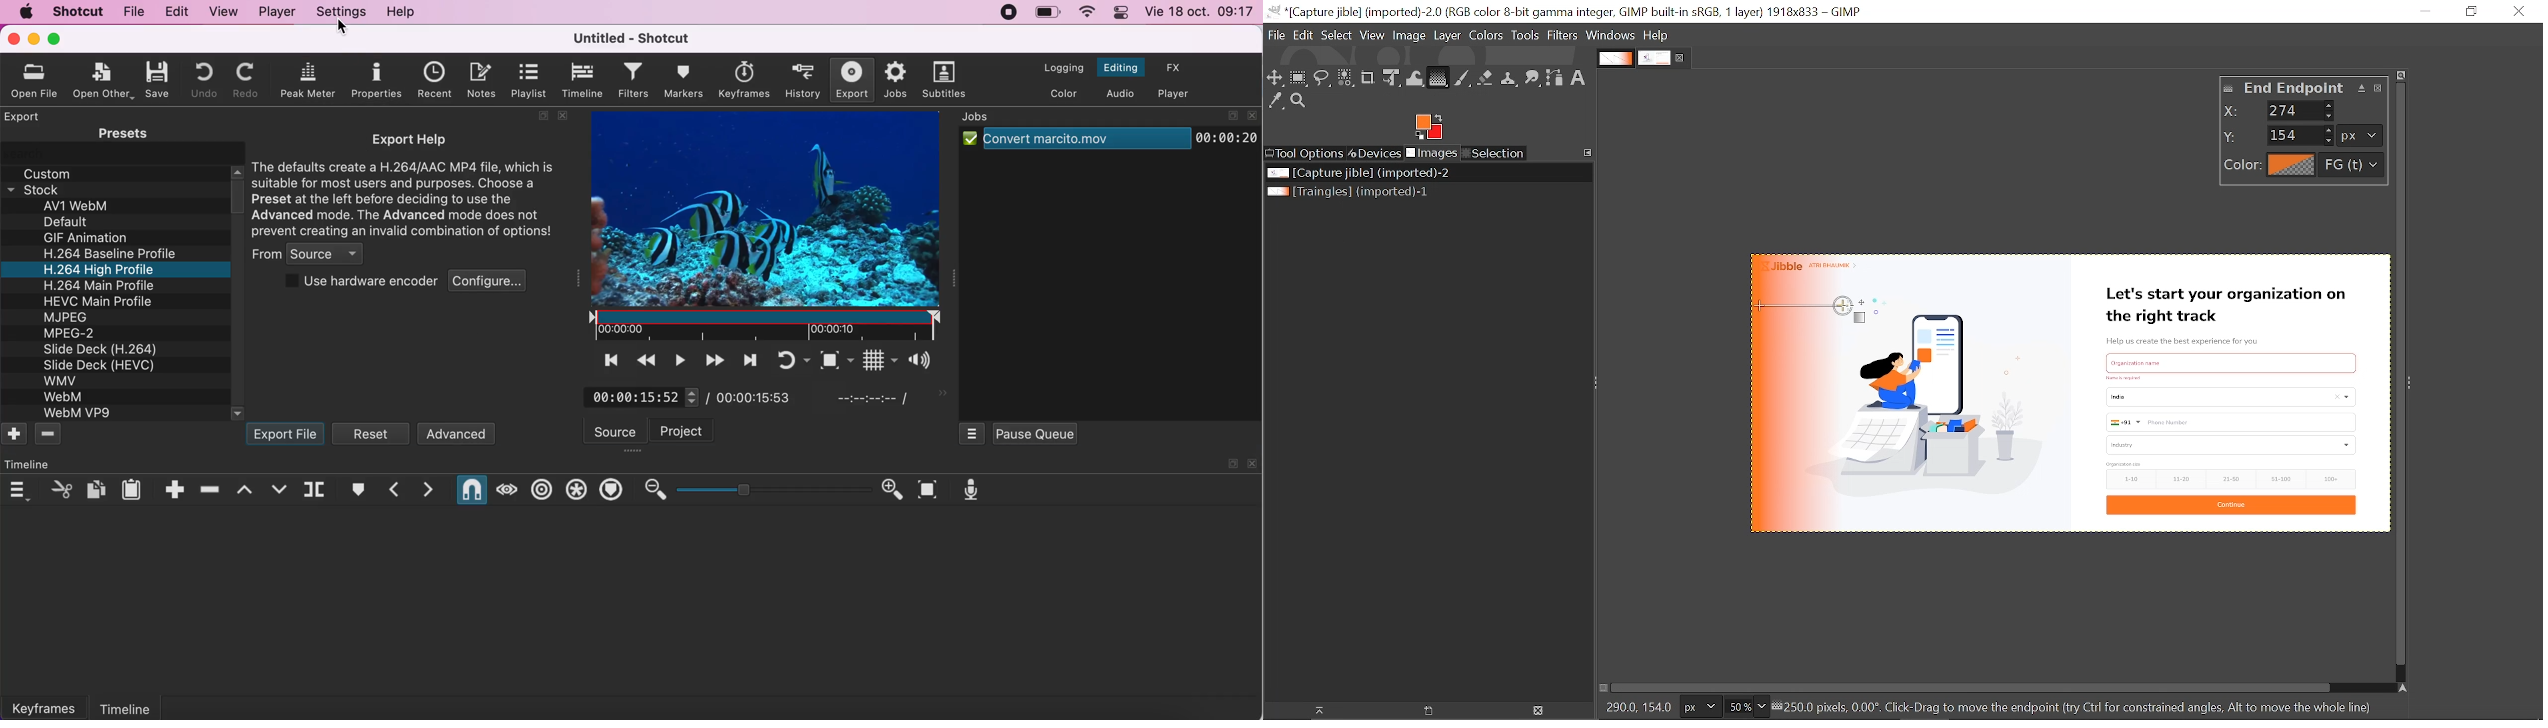  What do you see at coordinates (1527, 35) in the screenshot?
I see `Tools` at bounding box center [1527, 35].